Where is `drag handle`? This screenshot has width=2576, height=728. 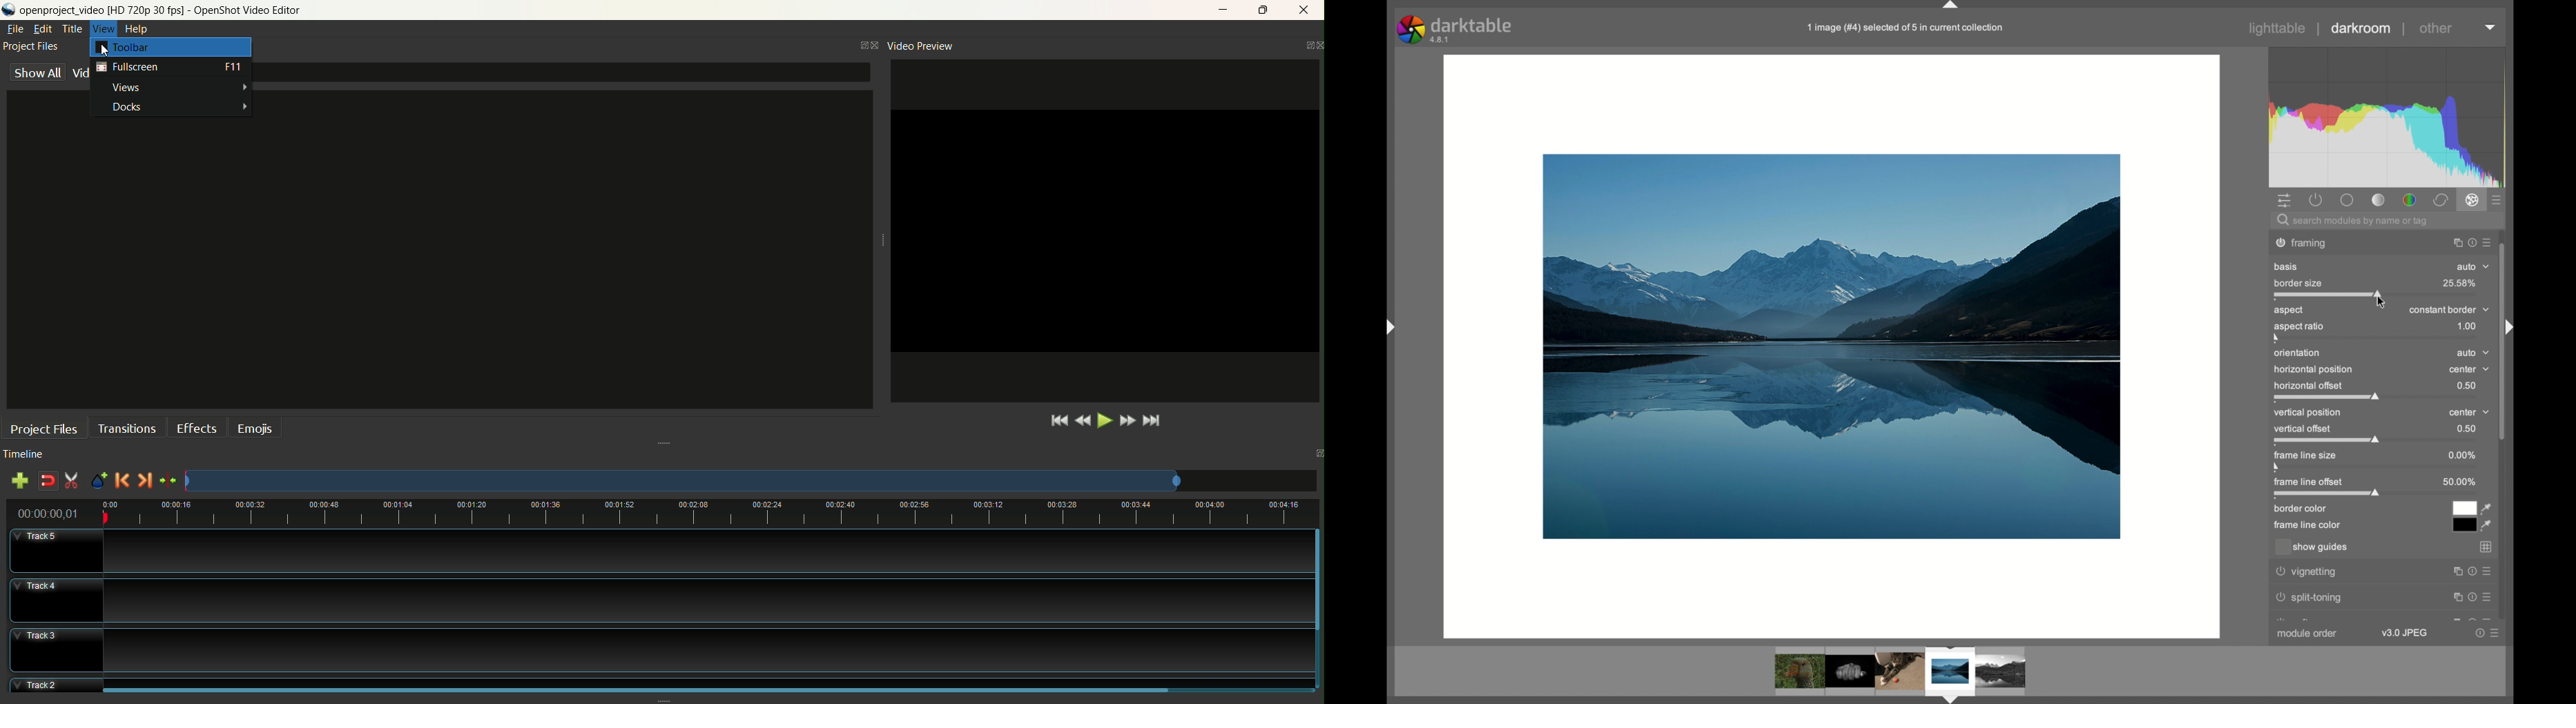
drag handle is located at coordinates (1953, 7).